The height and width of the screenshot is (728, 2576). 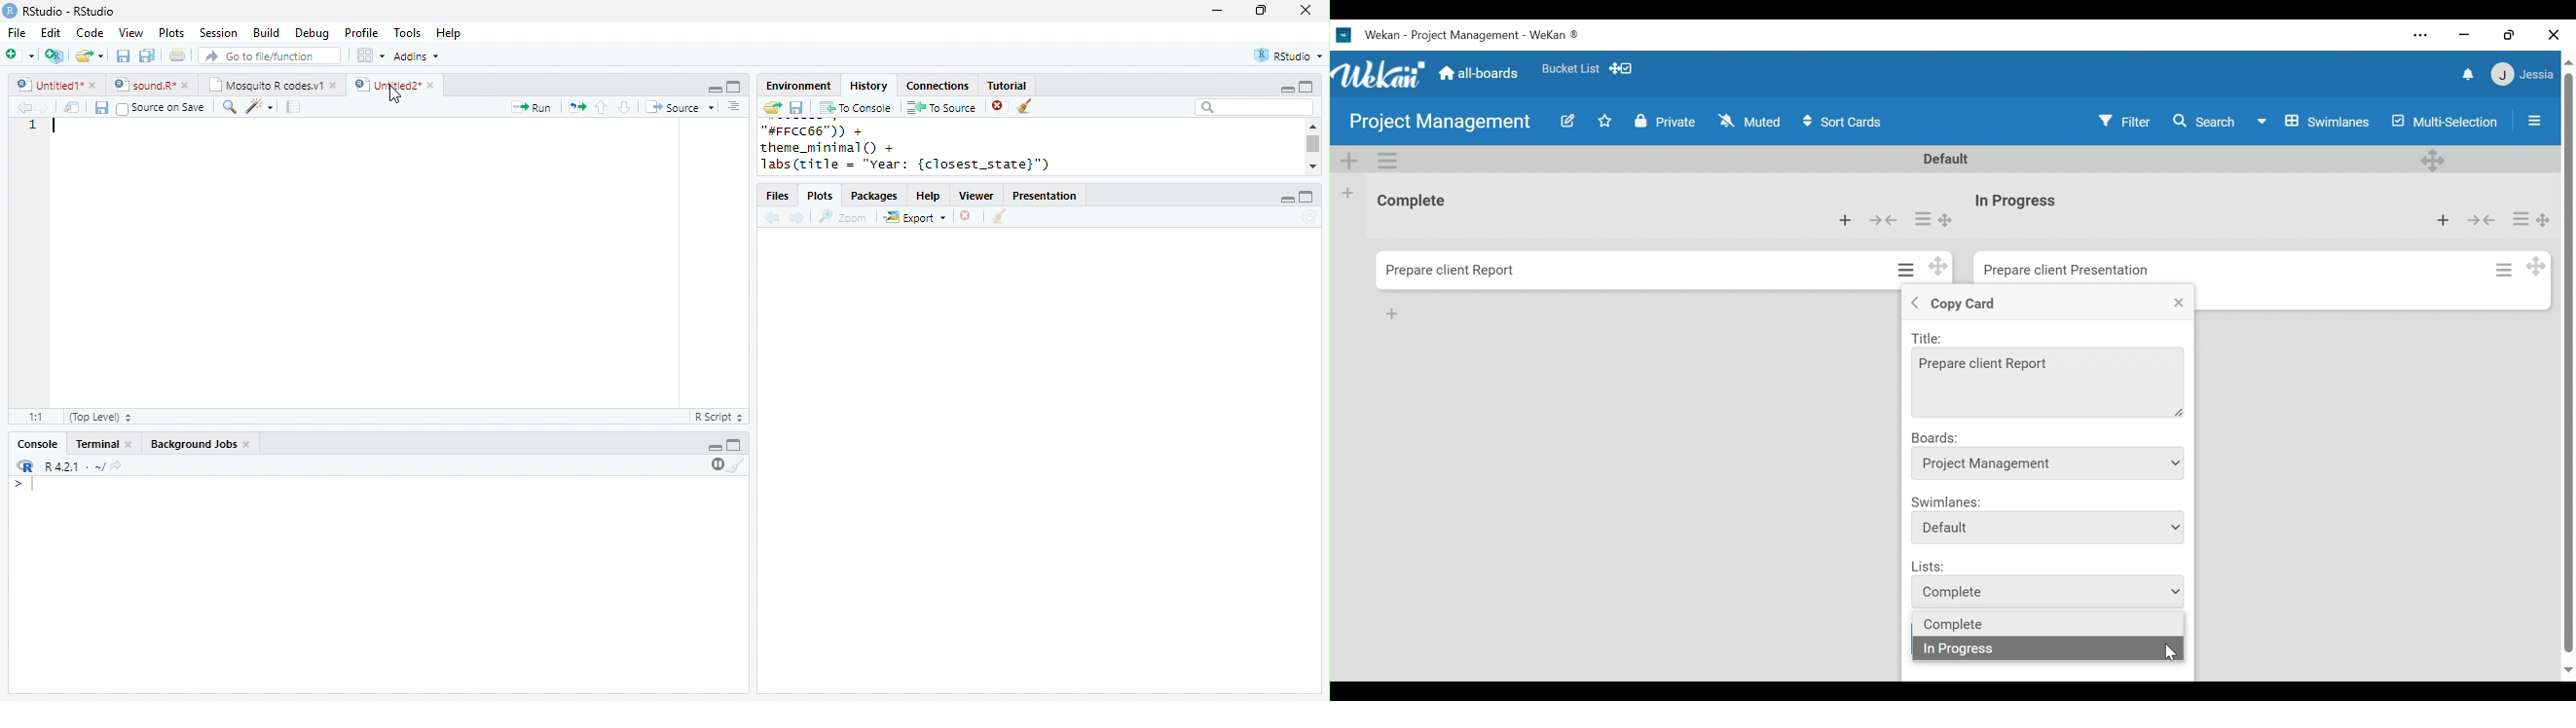 I want to click on search file, so click(x=268, y=55).